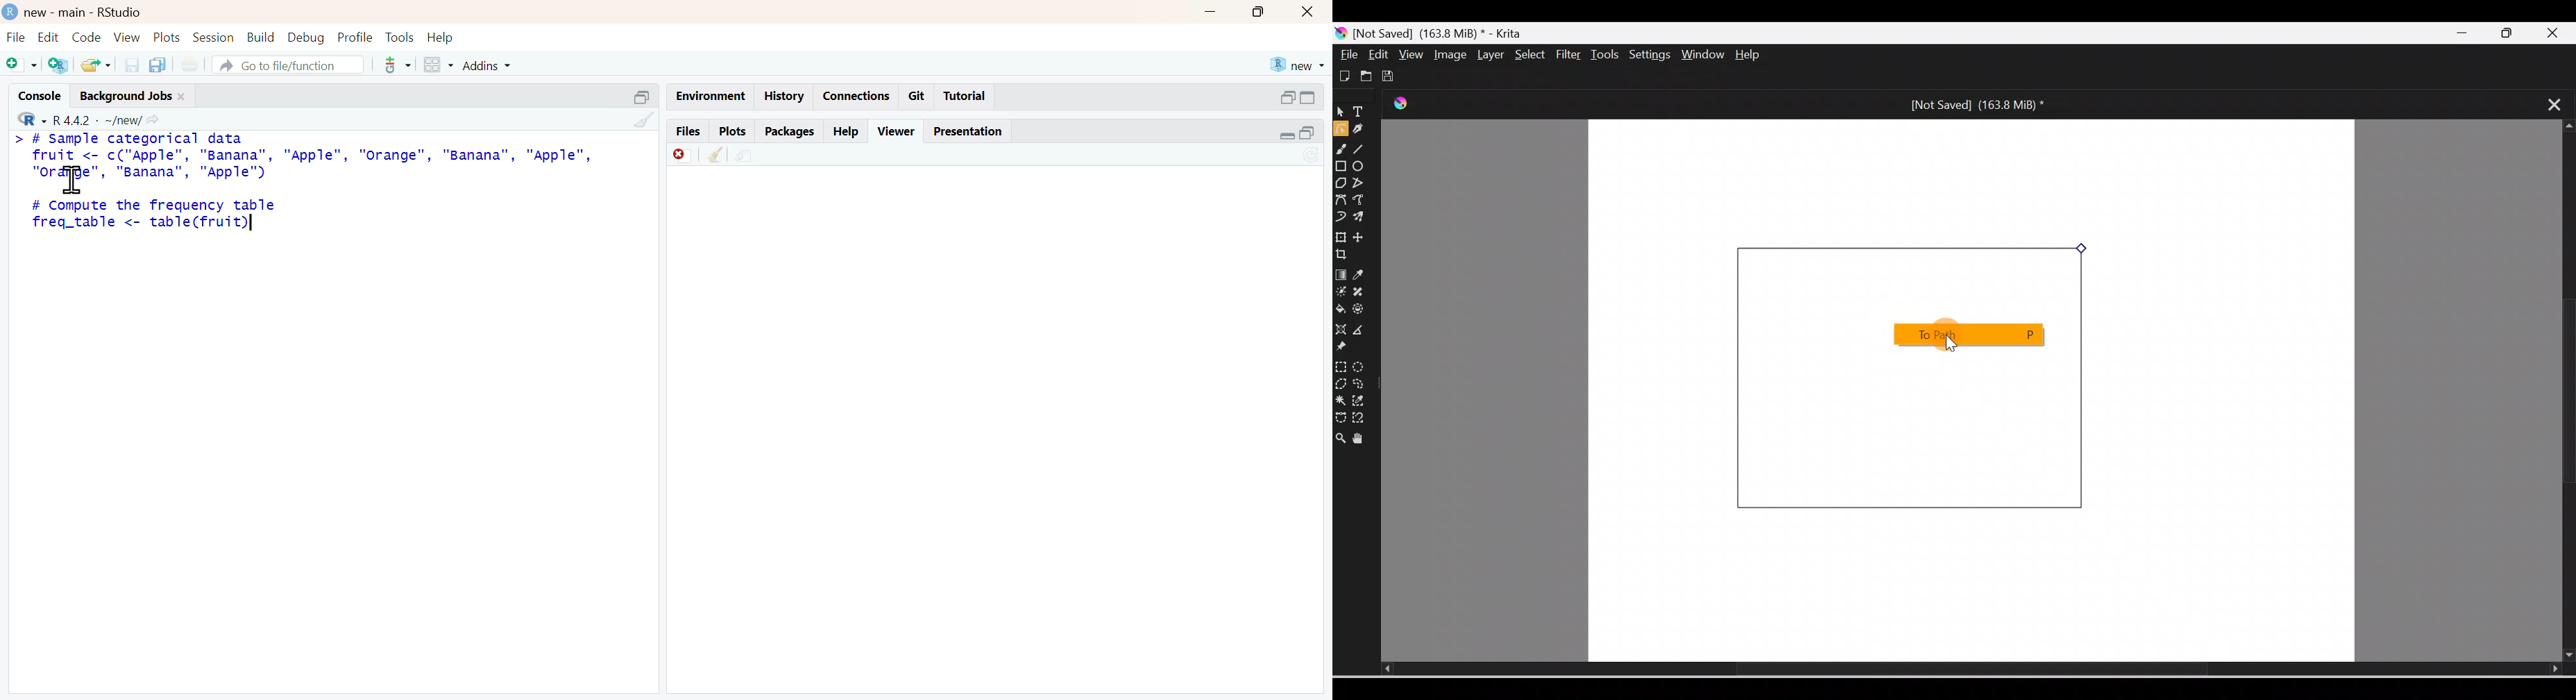 The height and width of the screenshot is (700, 2576). I want to click on new, so click(1294, 65).